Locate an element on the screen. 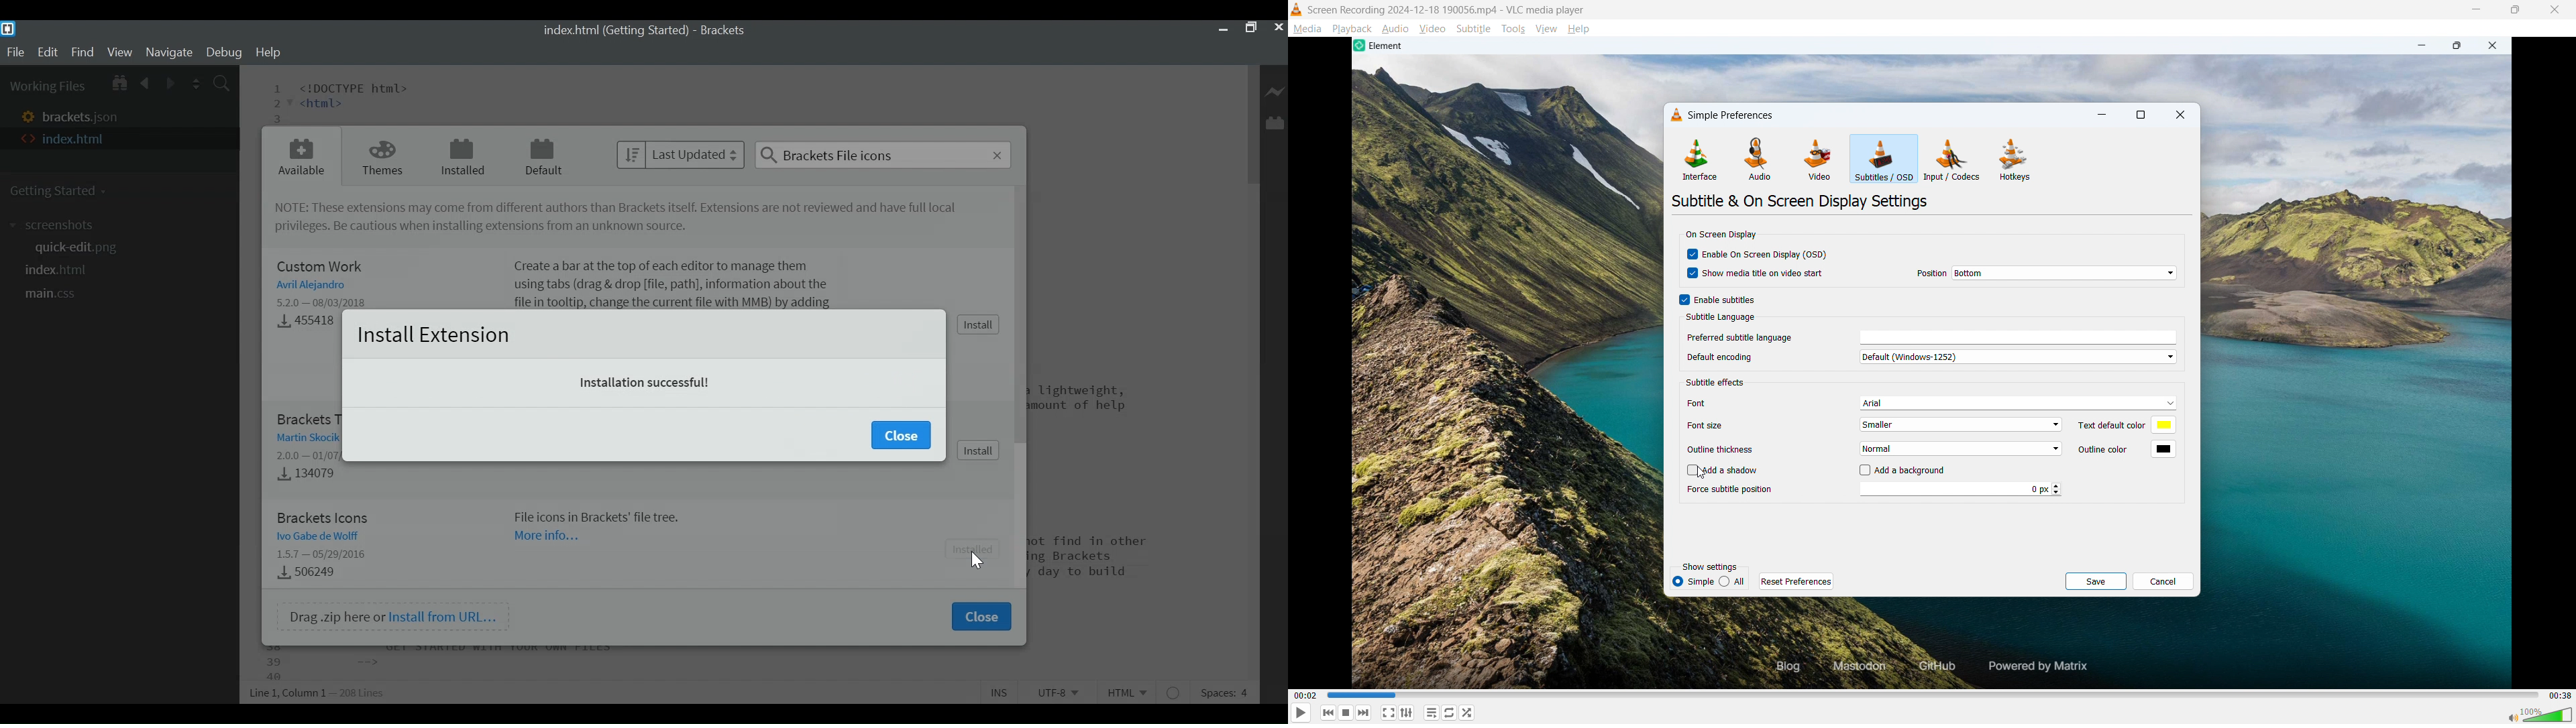 This screenshot has width=2576, height=728. 0px is located at coordinates (1962, 489).